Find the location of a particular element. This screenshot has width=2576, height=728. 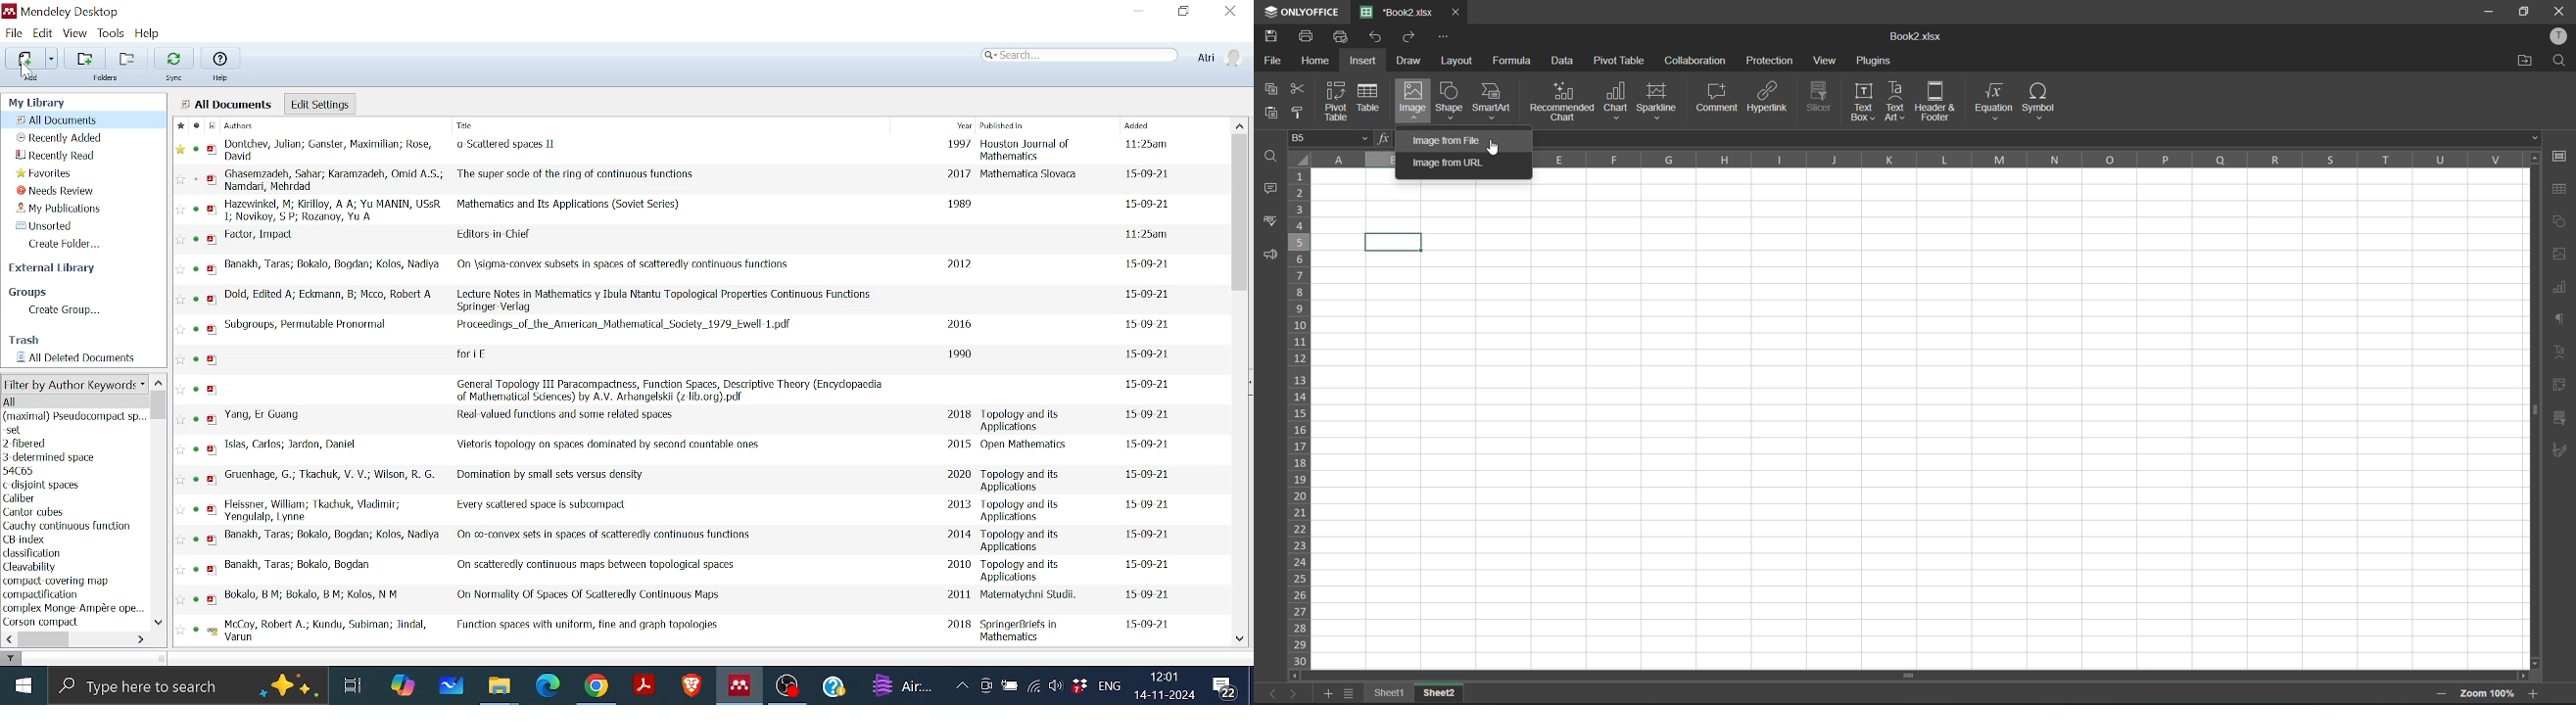

Keyword is located at coordinates (39, 594).